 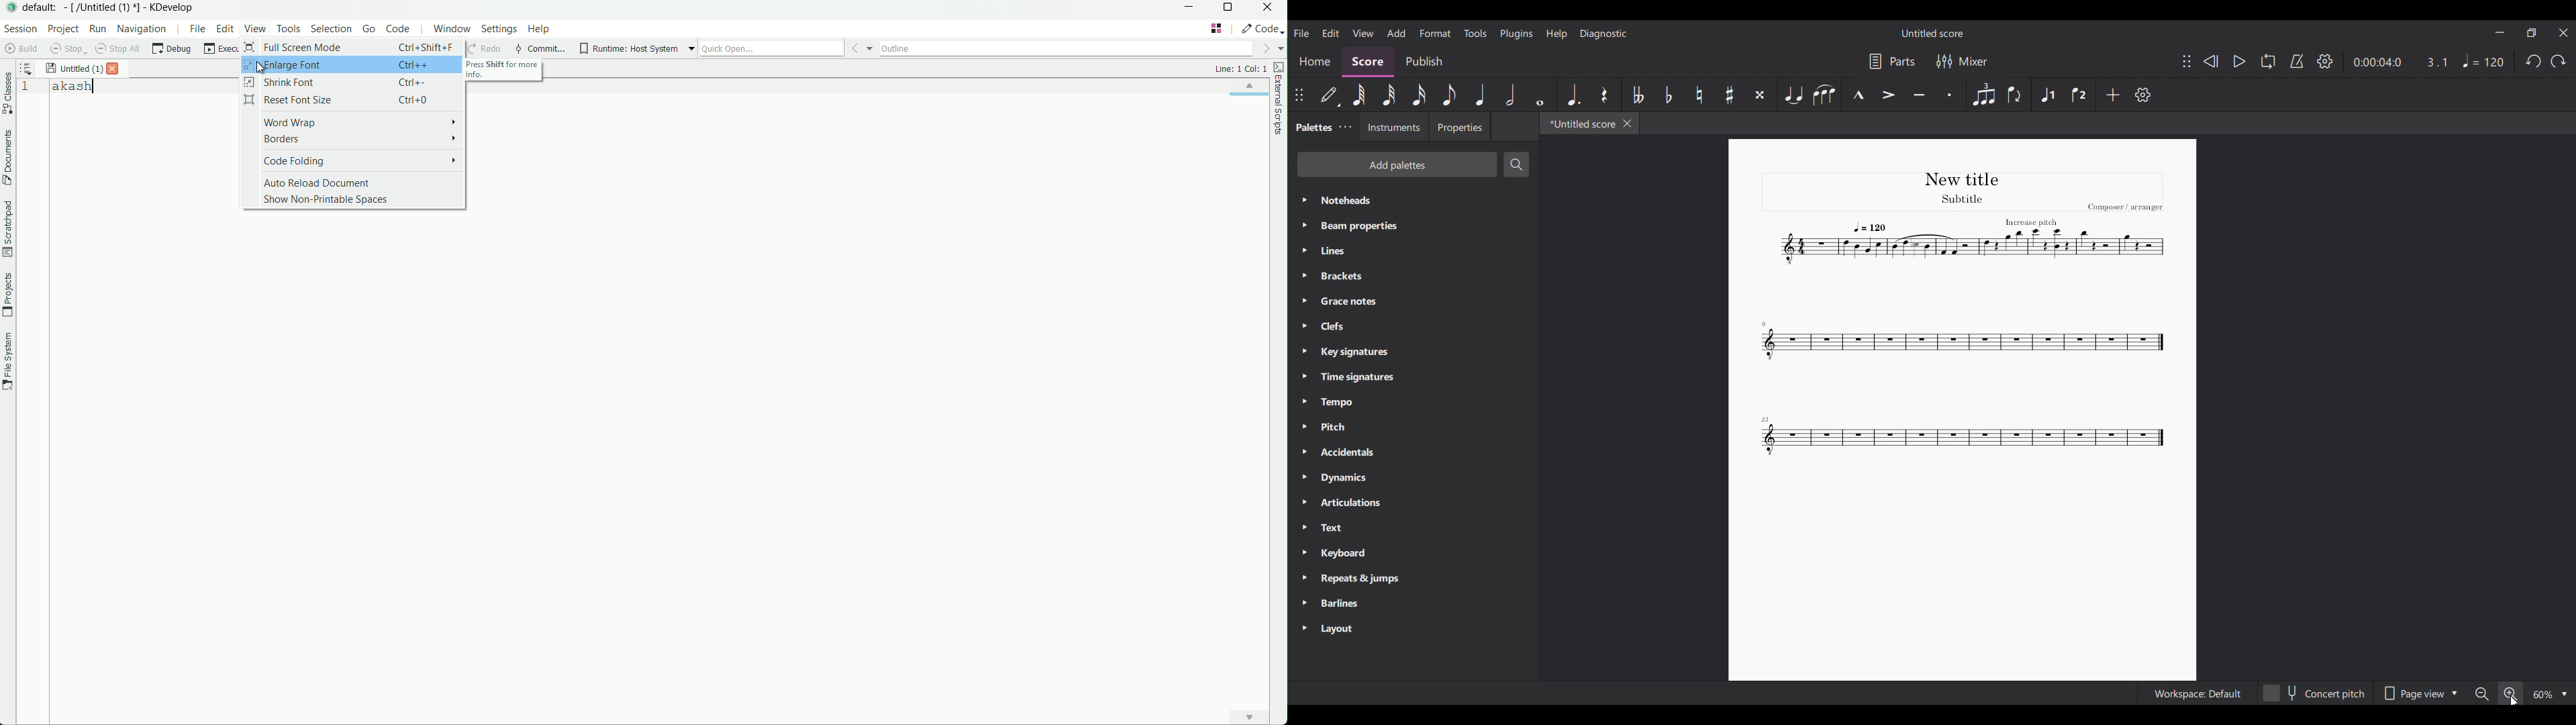 What do you see at coordinates (1329, 95) in the screenshot?
I see `Default` at bounding box center [1329, 95].